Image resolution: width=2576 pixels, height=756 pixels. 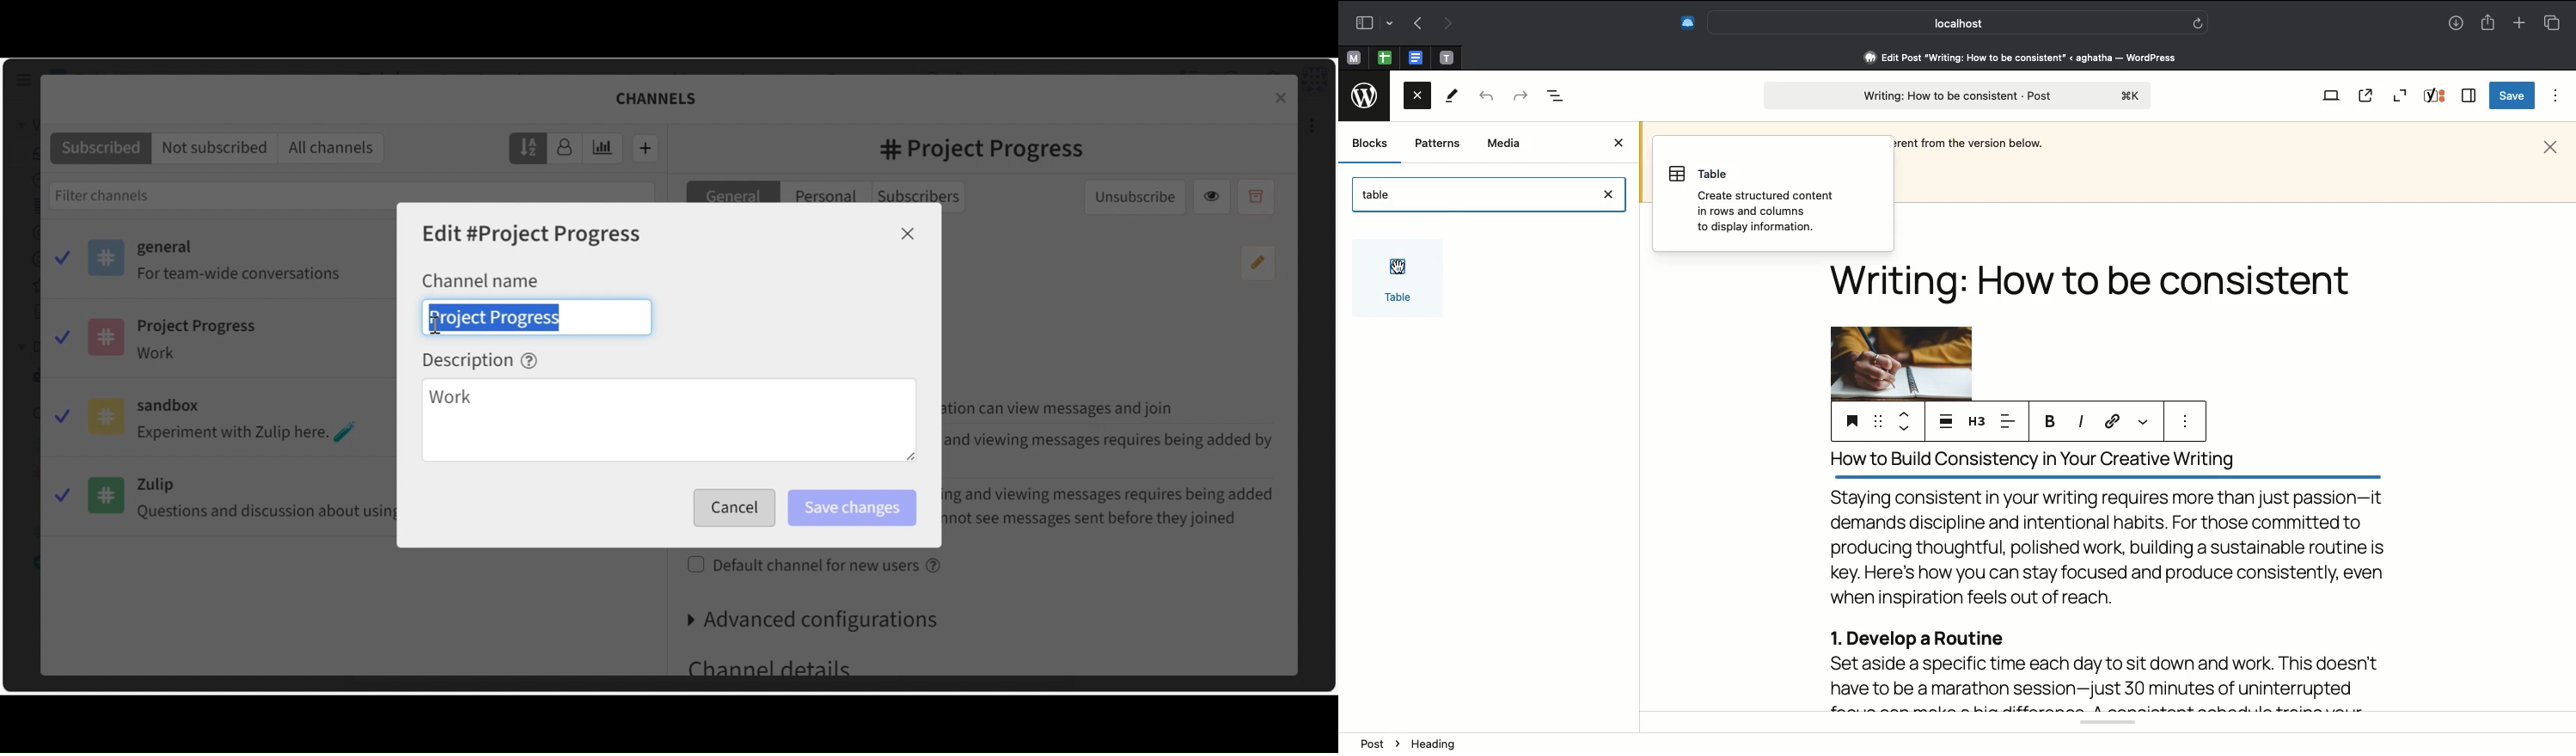 What do you see at coordinates (1453, 95) in the screenshot?
I see `Tools` at bounding box center [1453, 95].